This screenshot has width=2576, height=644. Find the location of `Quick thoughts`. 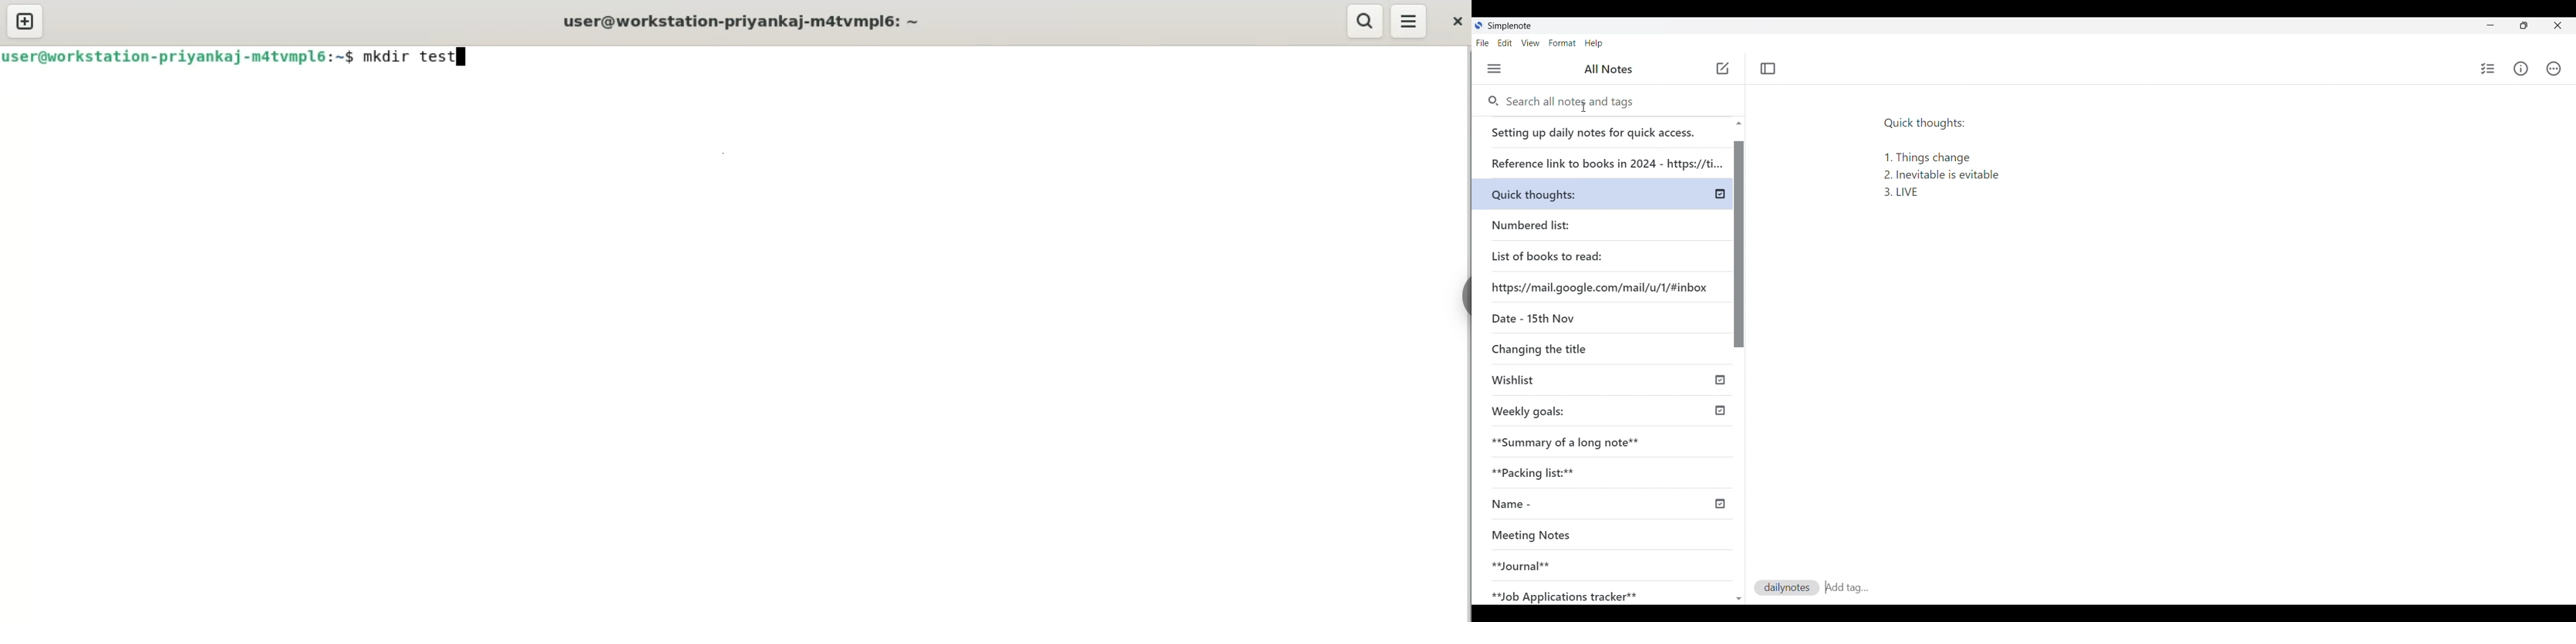

Quick thoughts is located at coordinates (1561, 192).